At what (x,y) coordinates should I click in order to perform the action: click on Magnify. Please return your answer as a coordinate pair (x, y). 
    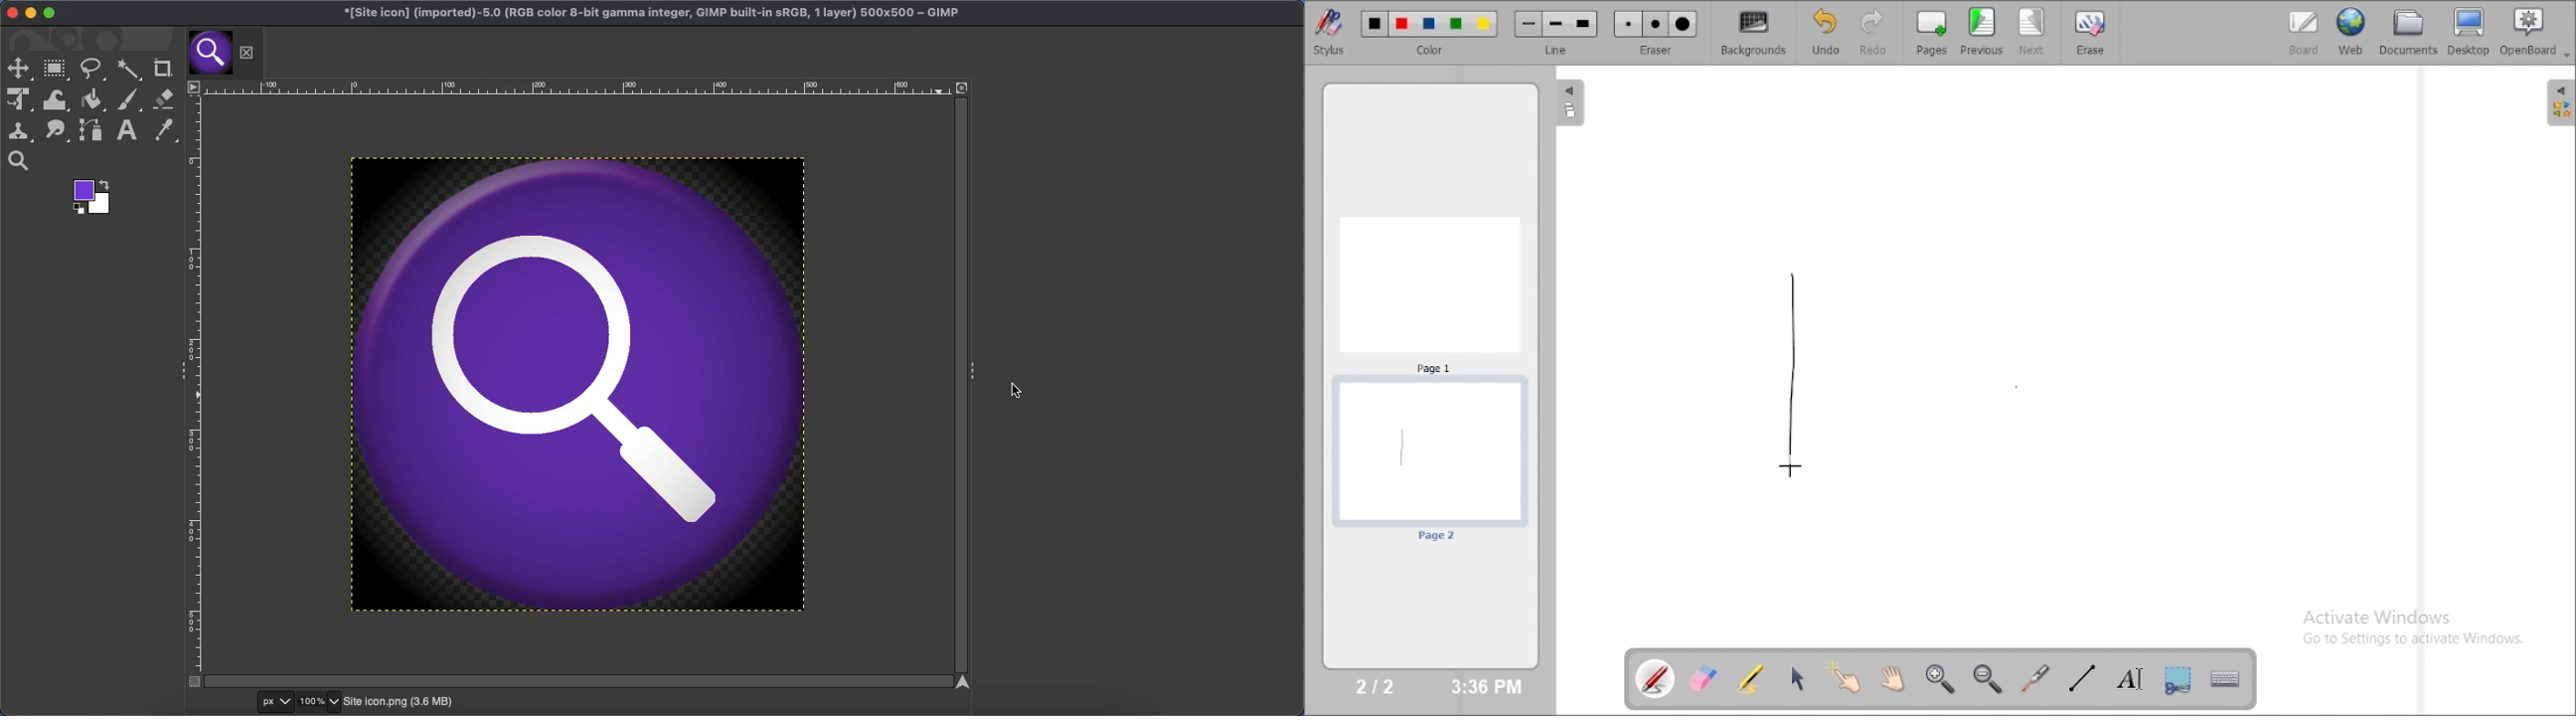
    Looking at the image, I should click on (19, 161).